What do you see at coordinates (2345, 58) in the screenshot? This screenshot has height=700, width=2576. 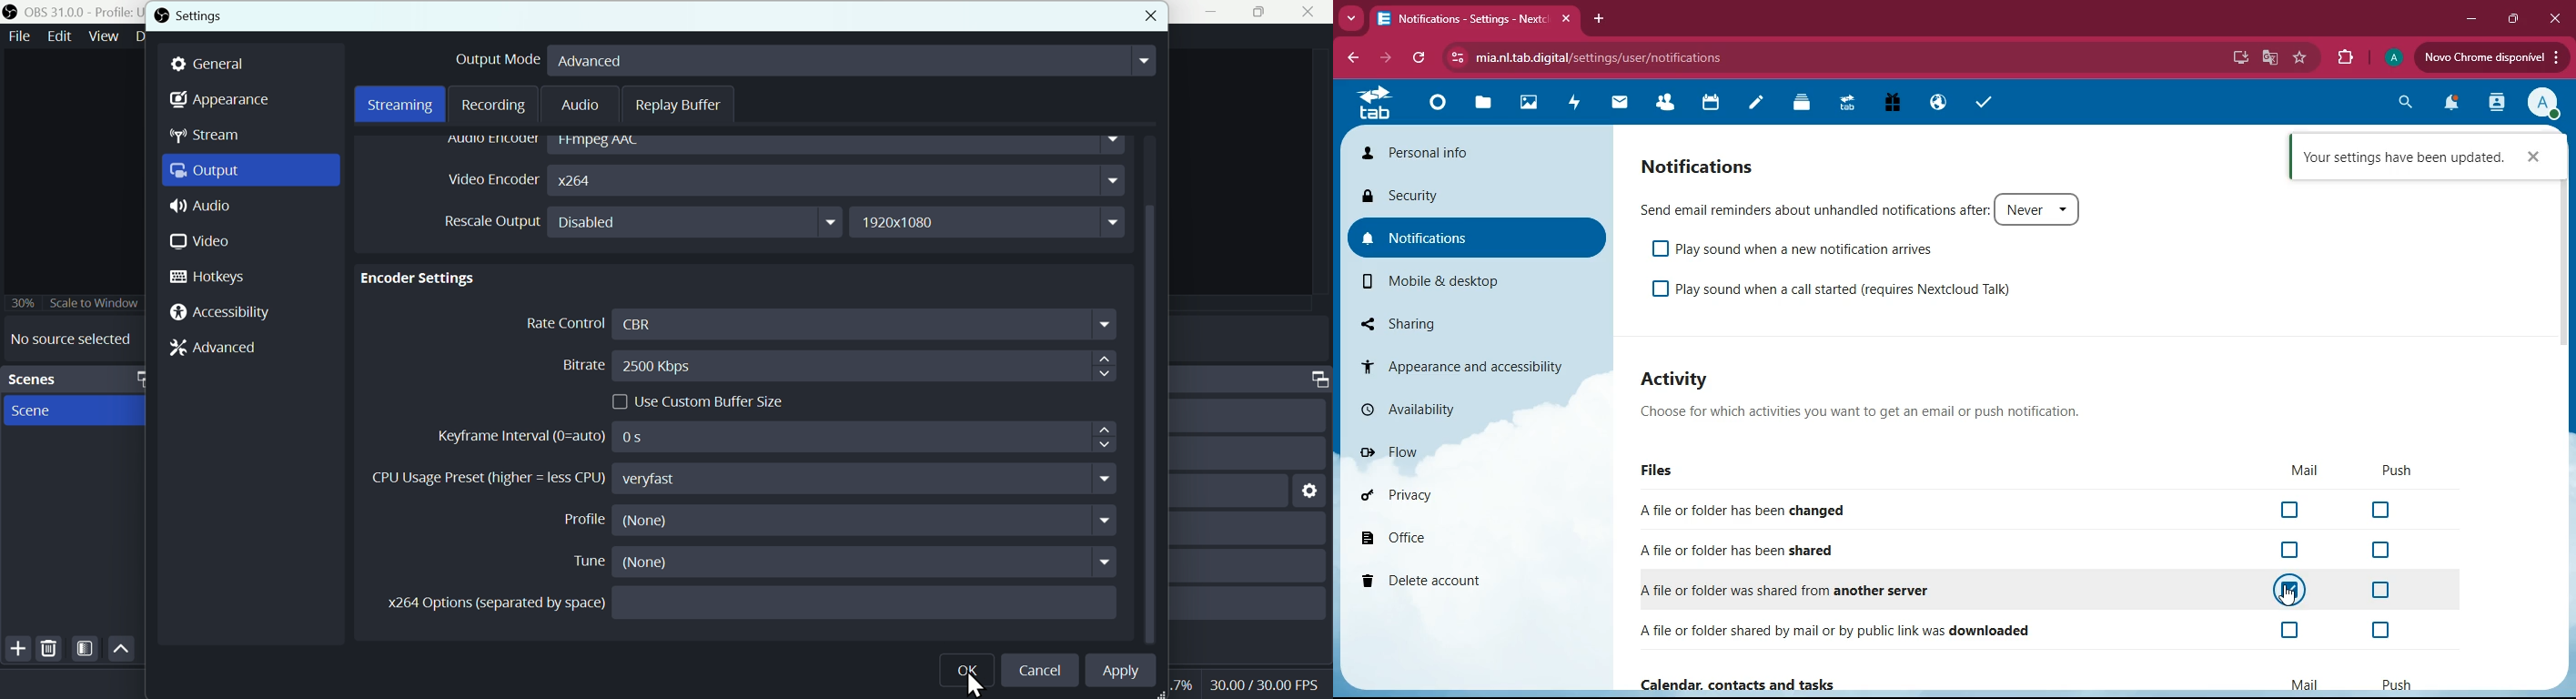 I see `extensions` at bounding box center [2345, 58].